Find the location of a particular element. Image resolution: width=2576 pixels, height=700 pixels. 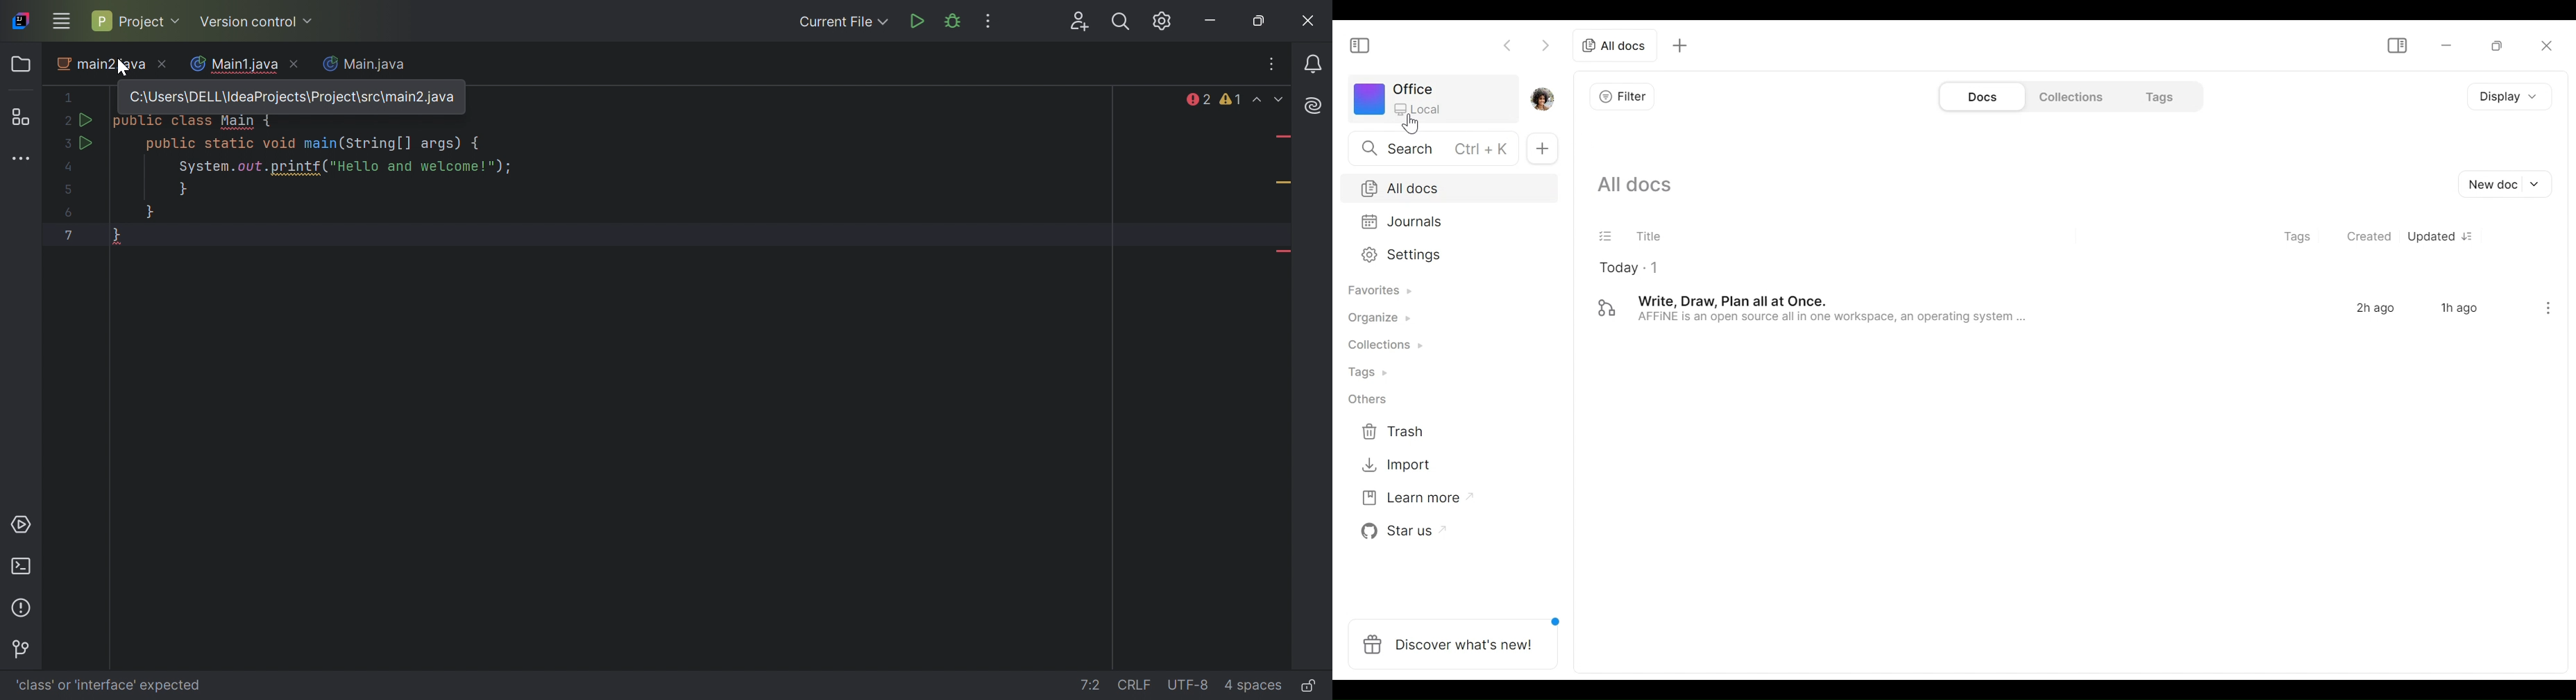

Tags is located at coordinates (2153, 97).